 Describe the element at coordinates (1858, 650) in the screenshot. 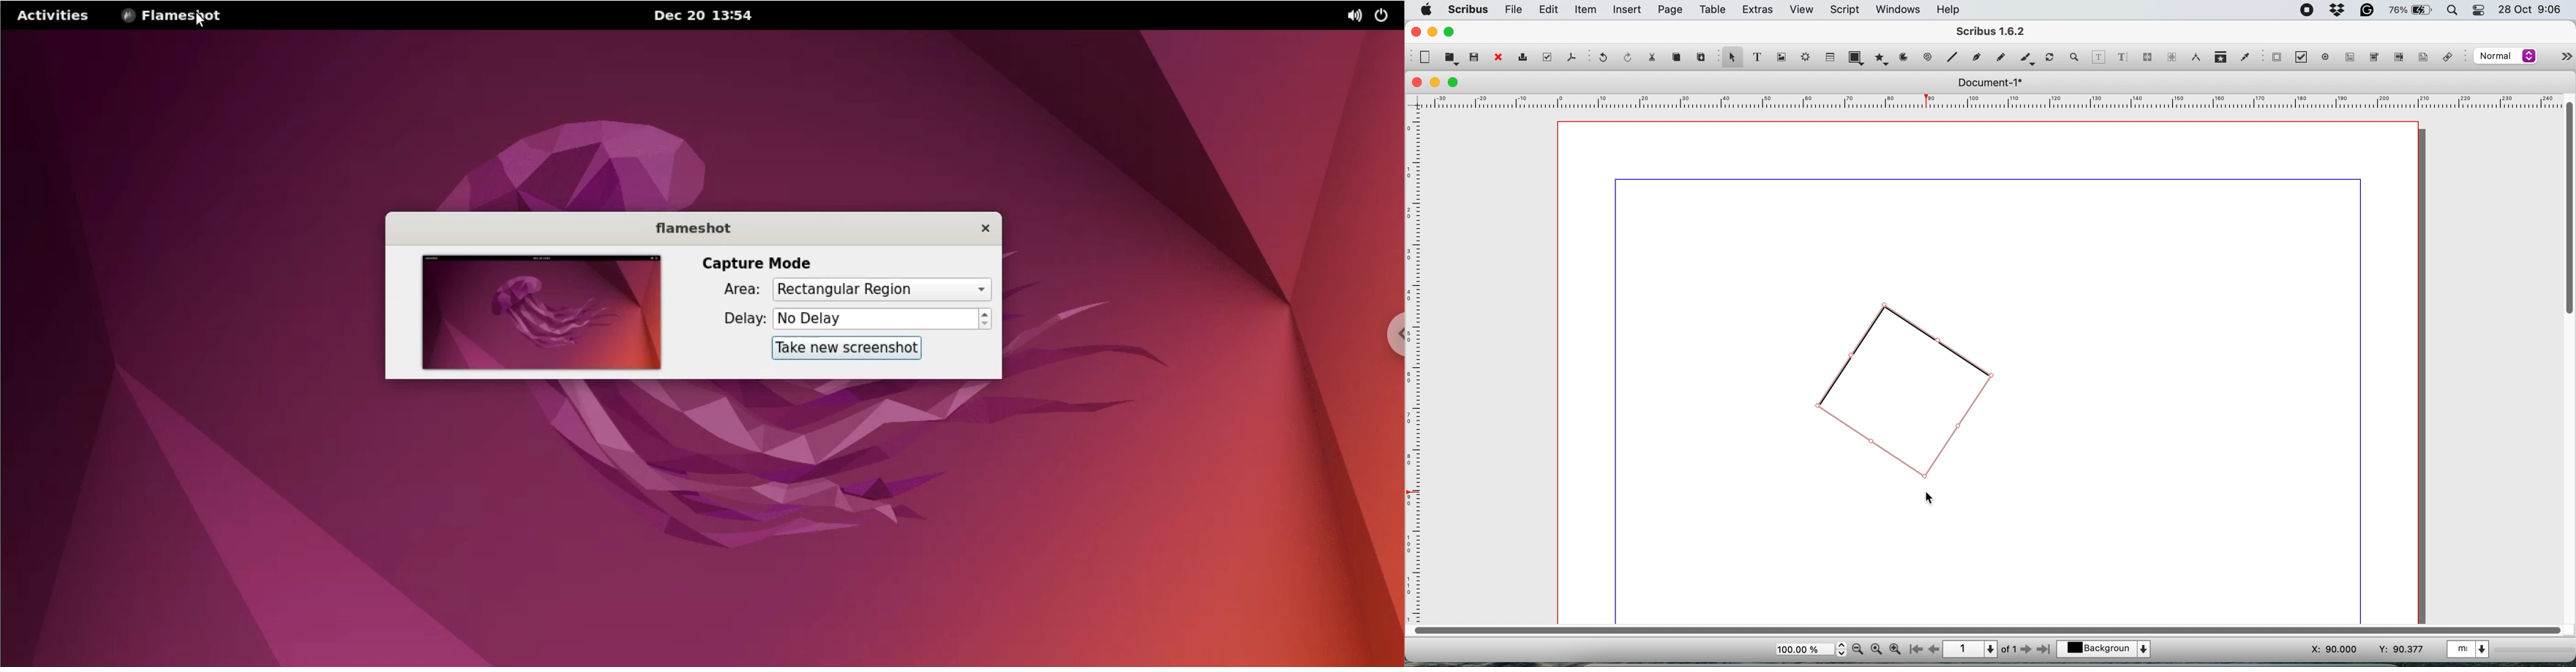

I see `zoom out` at that location.